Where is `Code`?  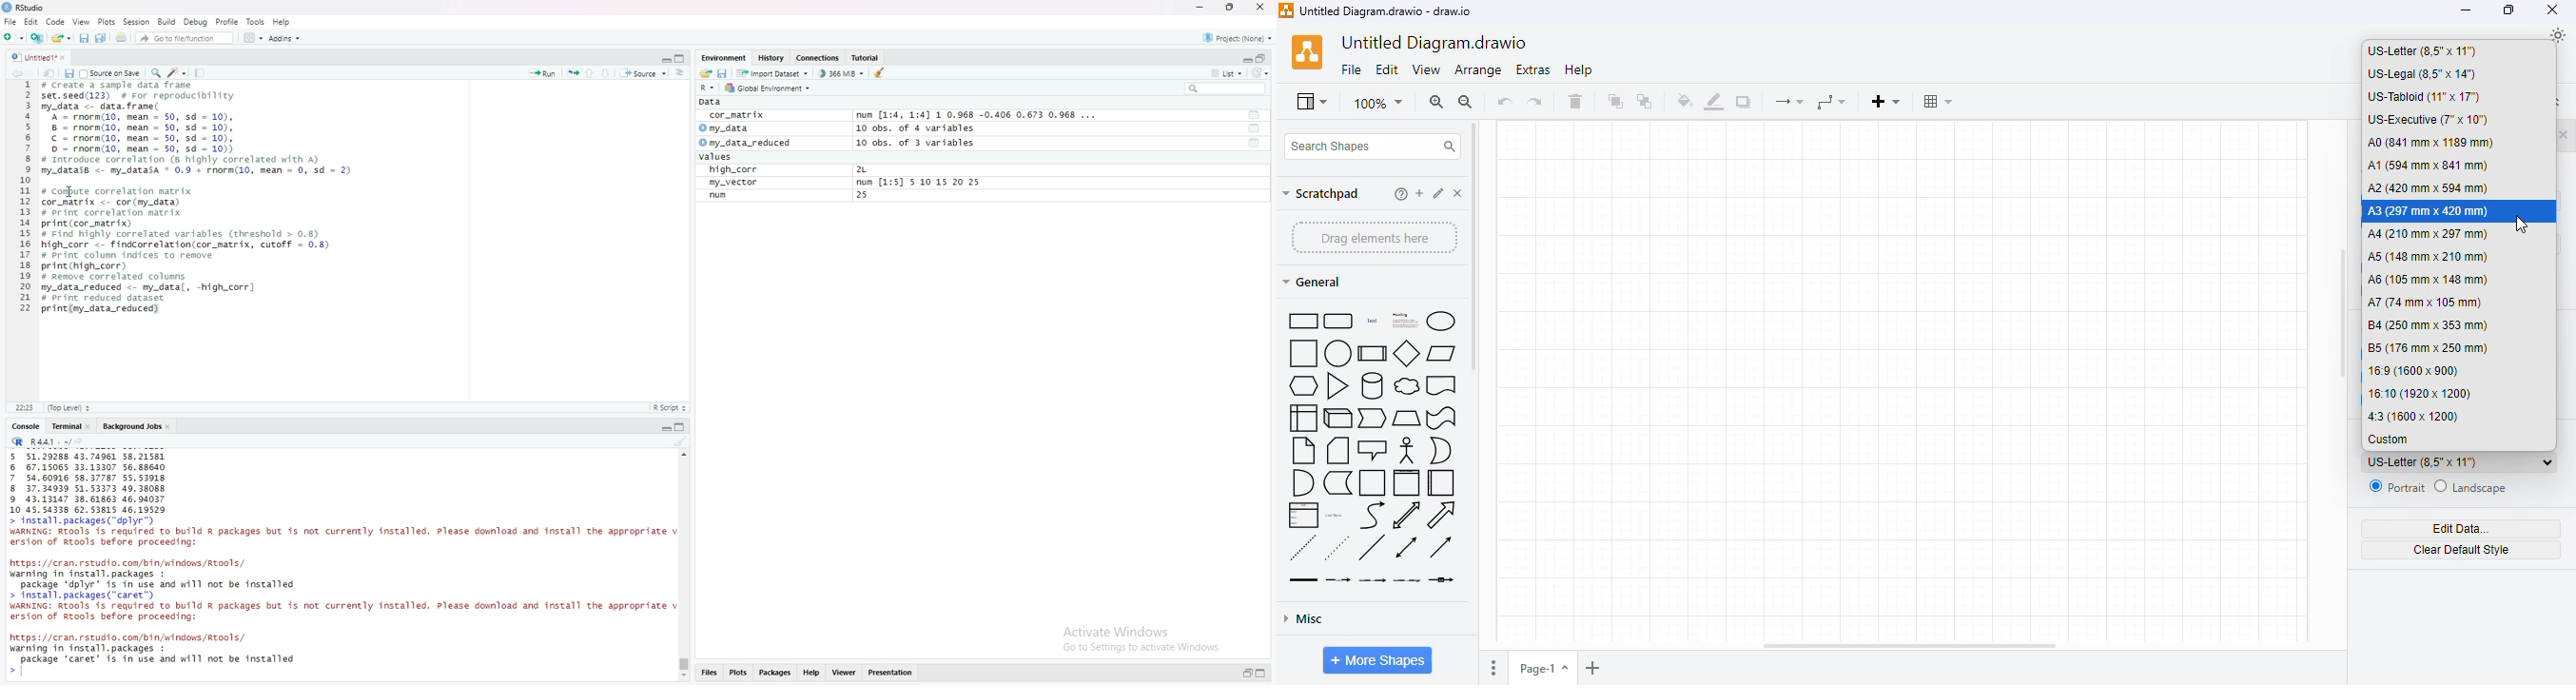
Code is located at coordinates (57, 21).